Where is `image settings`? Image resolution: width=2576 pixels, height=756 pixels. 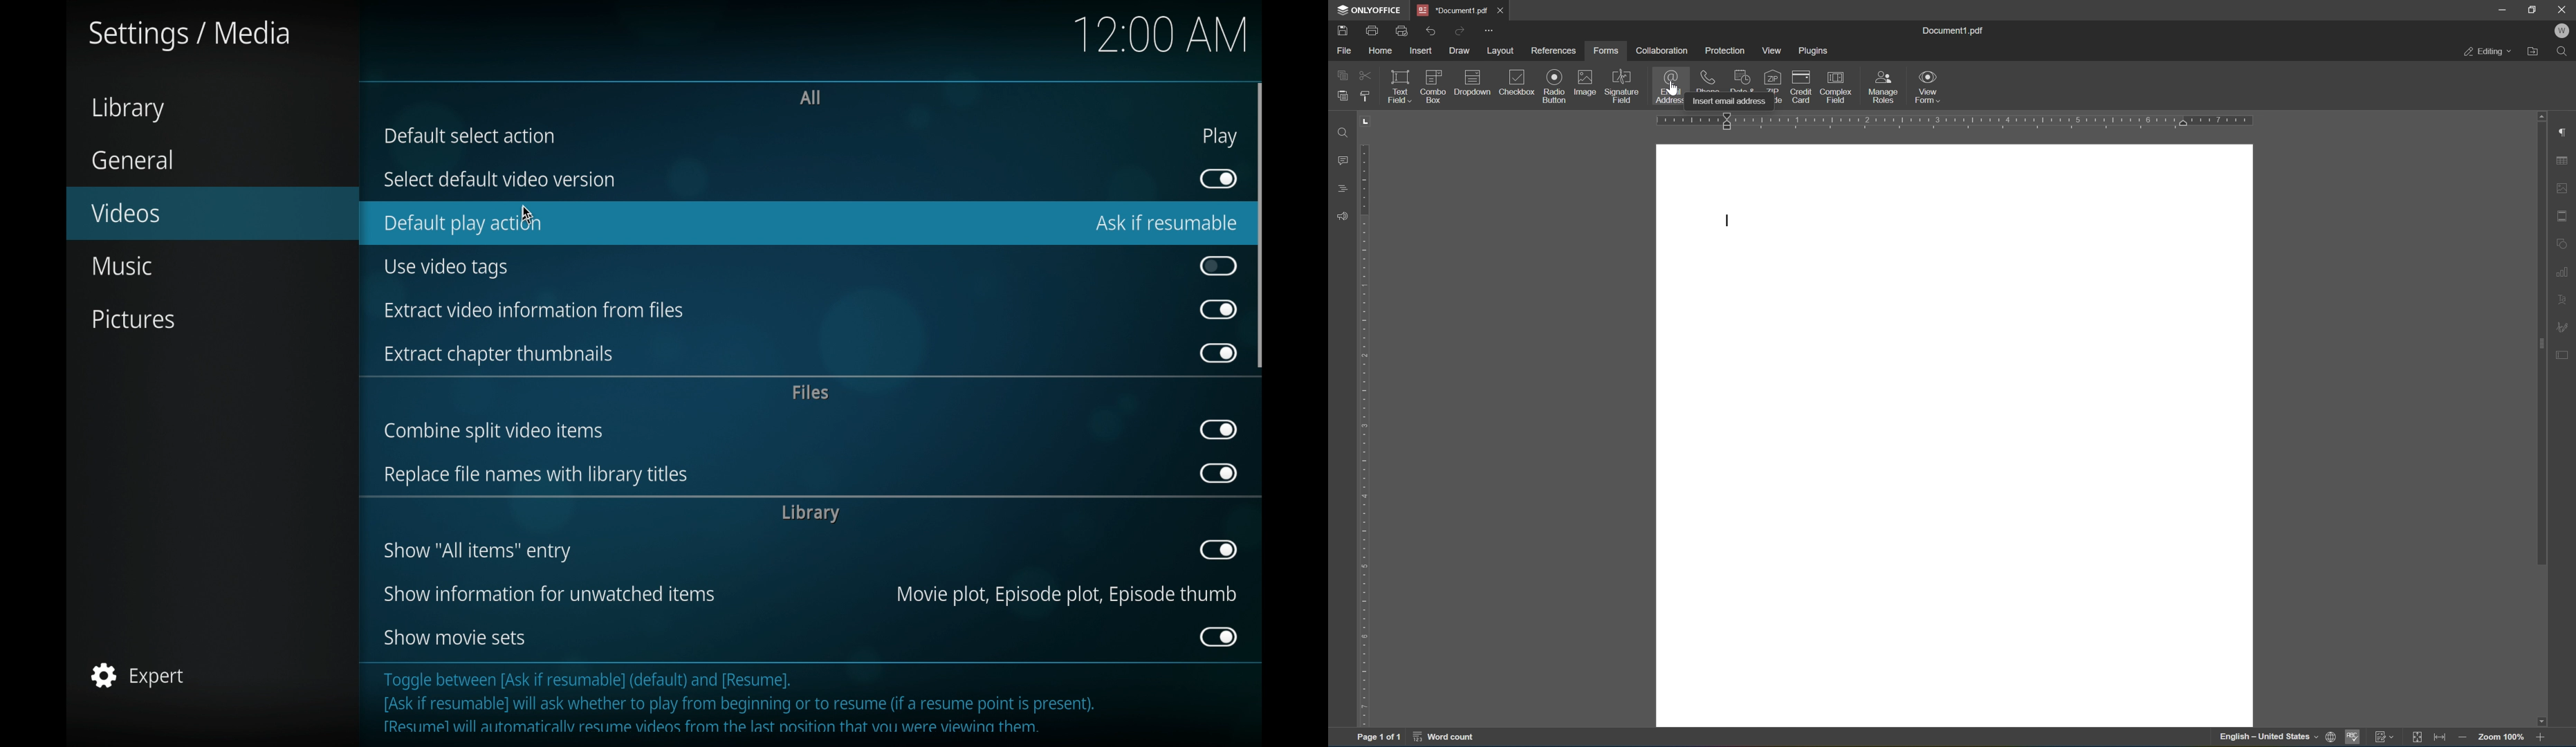 image settings is located at coordinates (2565, 186).